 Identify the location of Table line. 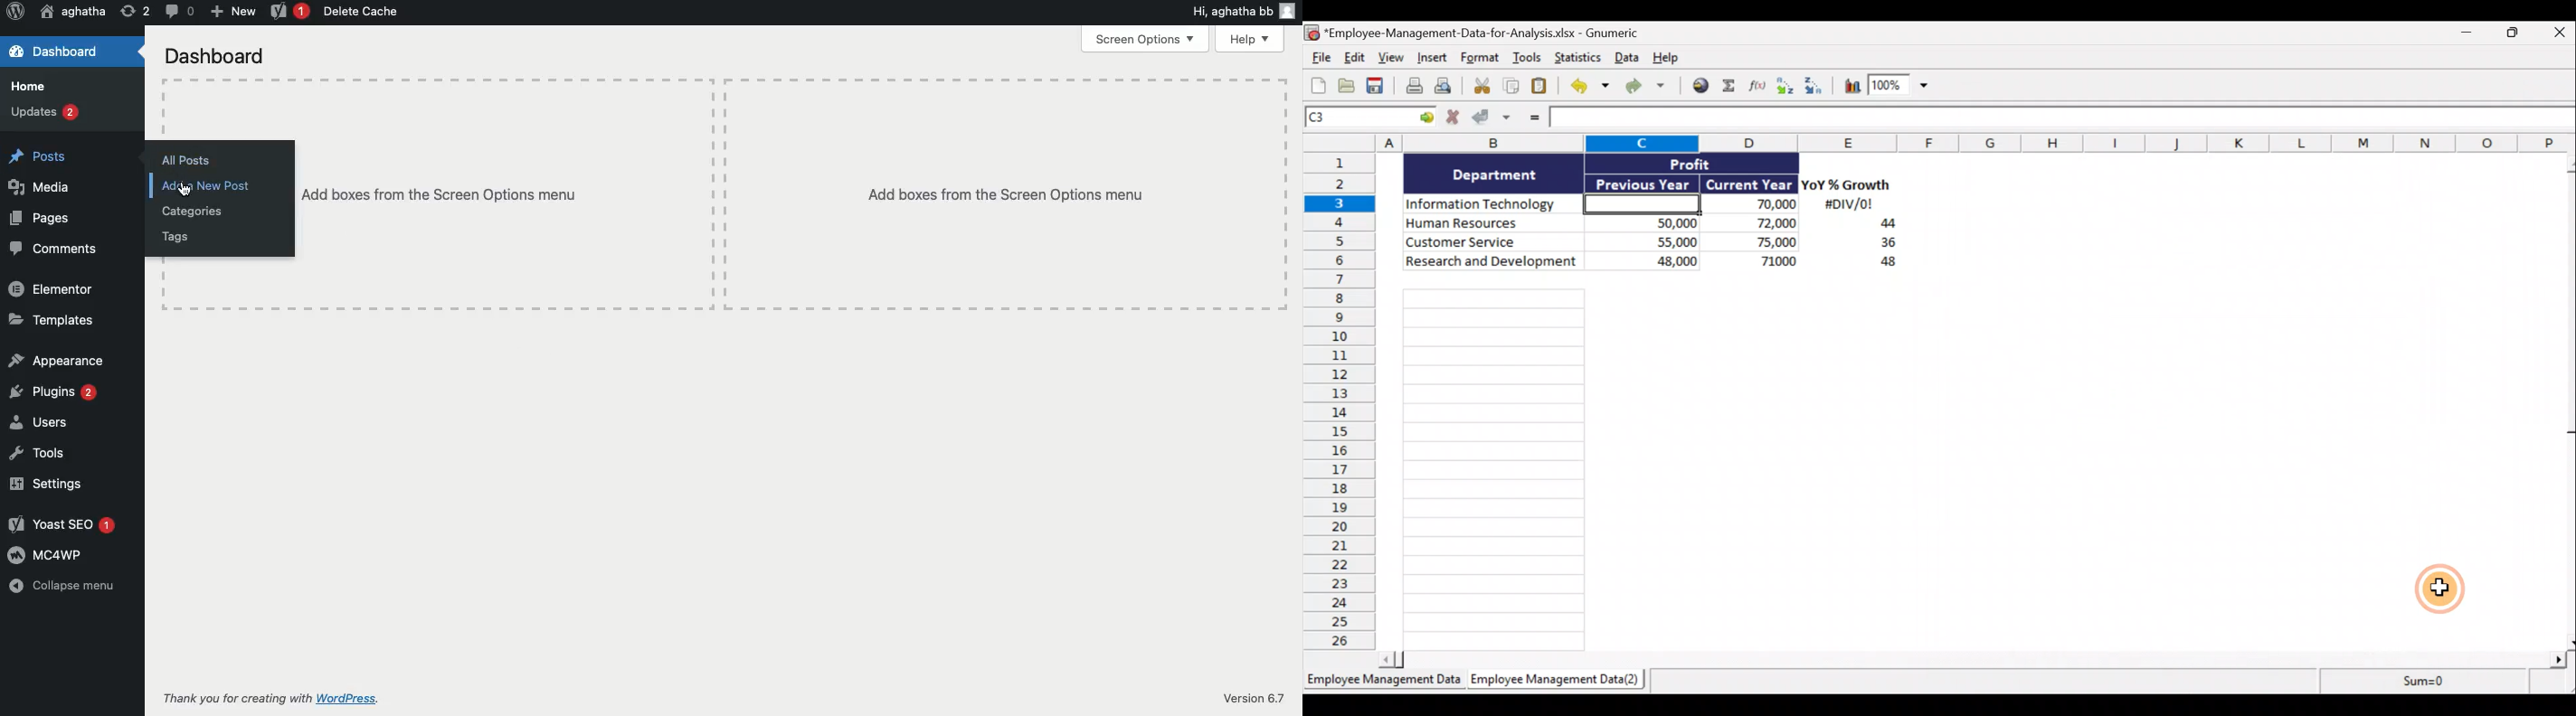
(165, 278).